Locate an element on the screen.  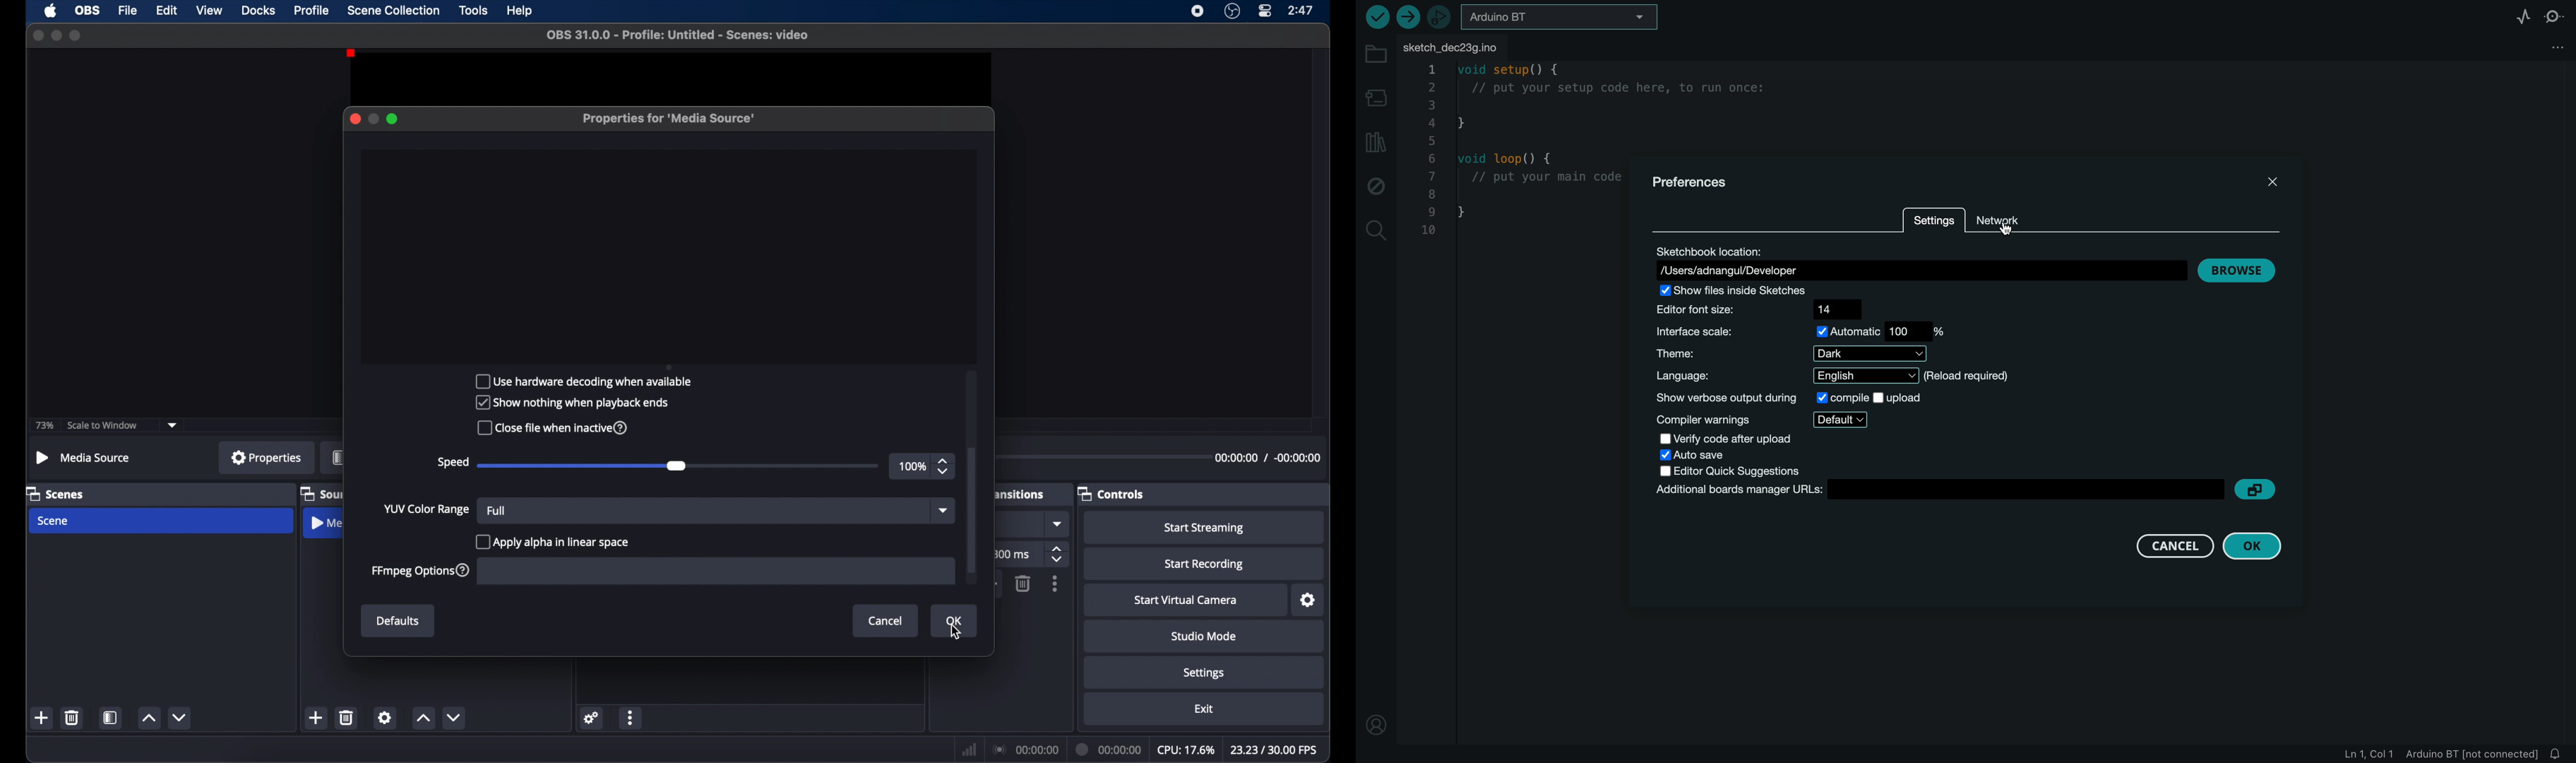
Show nothing when playback ends is located at coordinates (576, 402).